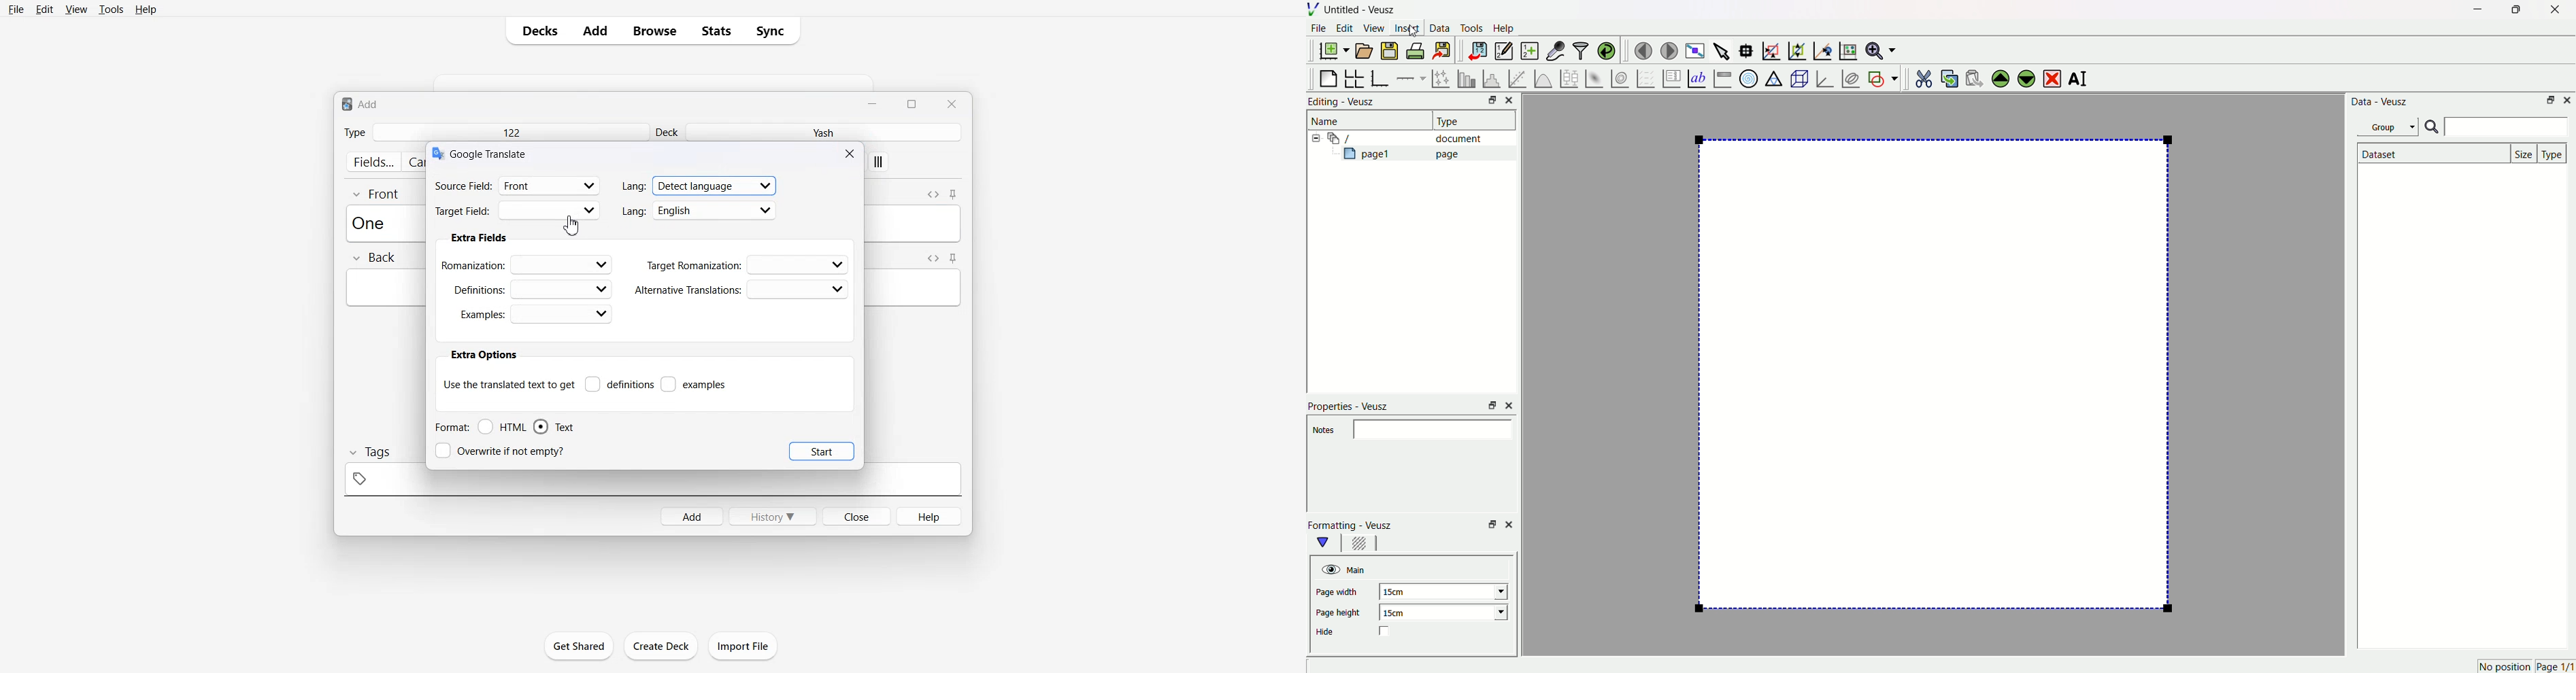 The width and height of the screenshot is (2576, 700). What do you see at coordinates (1472, 29) in the screenshot?
I see `Tools` at bounding box center [1472, 29].